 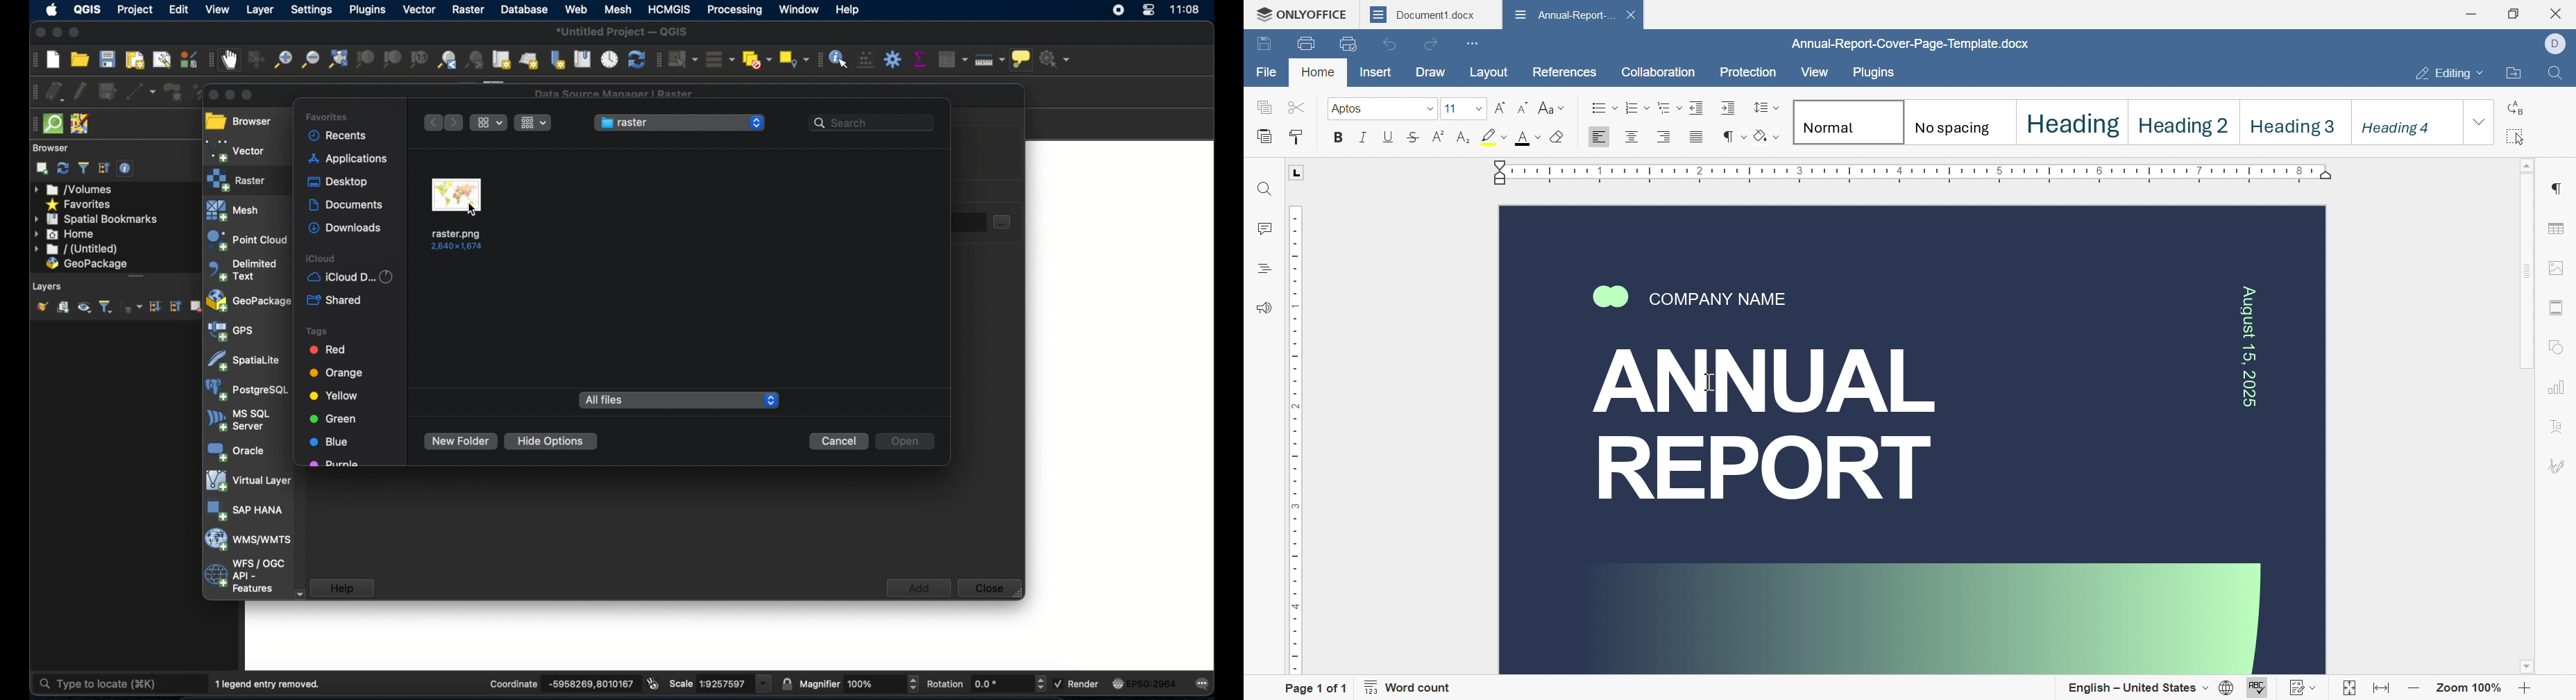 I want to click on delimited text, so click(x=243, y=271).